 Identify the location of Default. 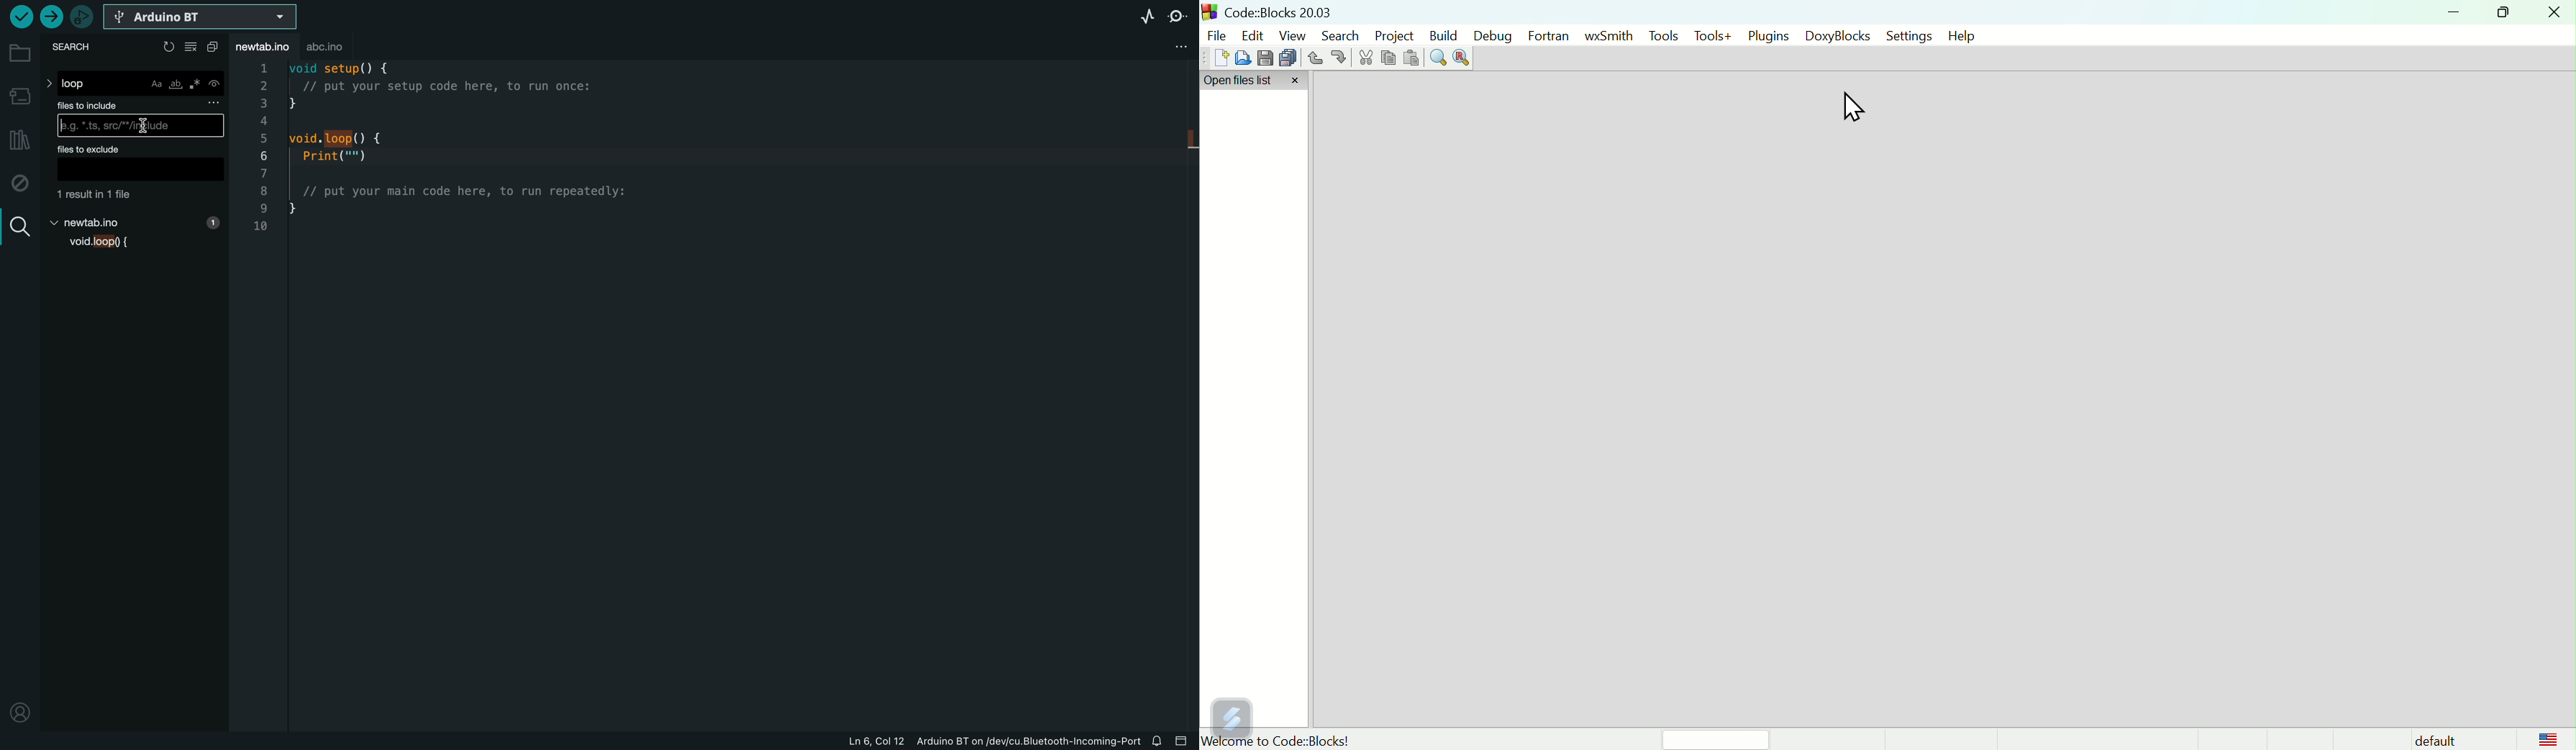
(2432, 738).